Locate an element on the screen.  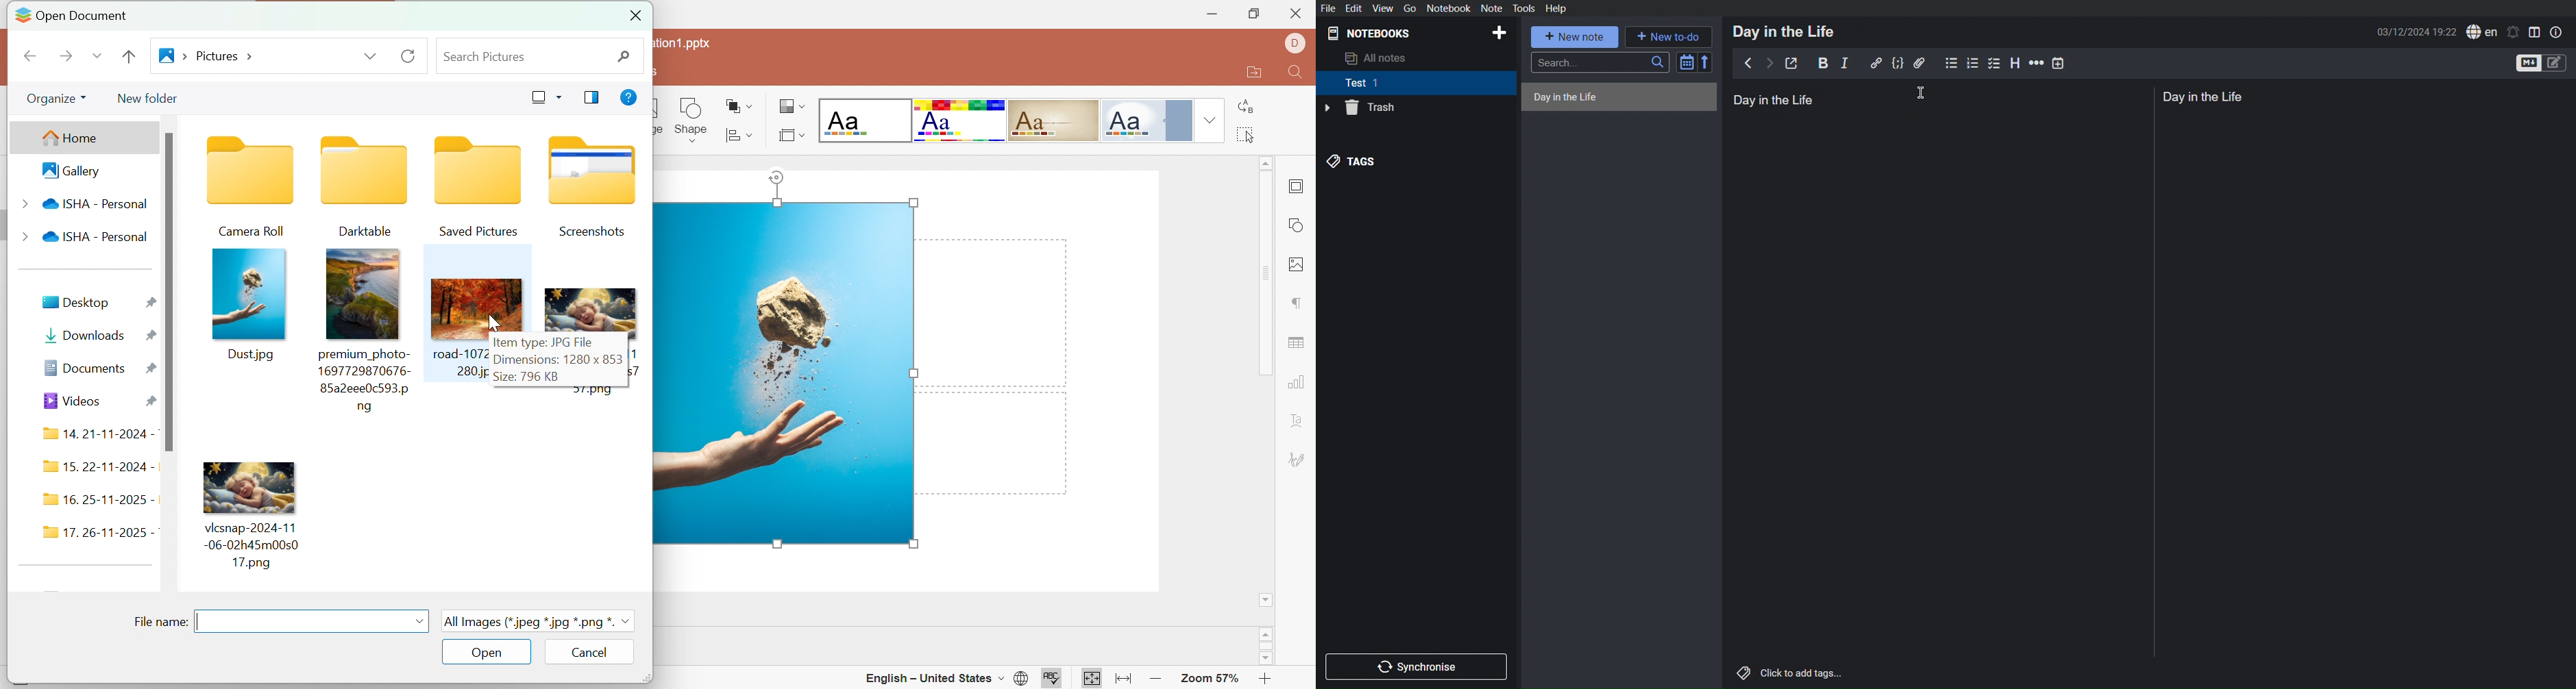
Untitled is located at coordinates (1618, 98).